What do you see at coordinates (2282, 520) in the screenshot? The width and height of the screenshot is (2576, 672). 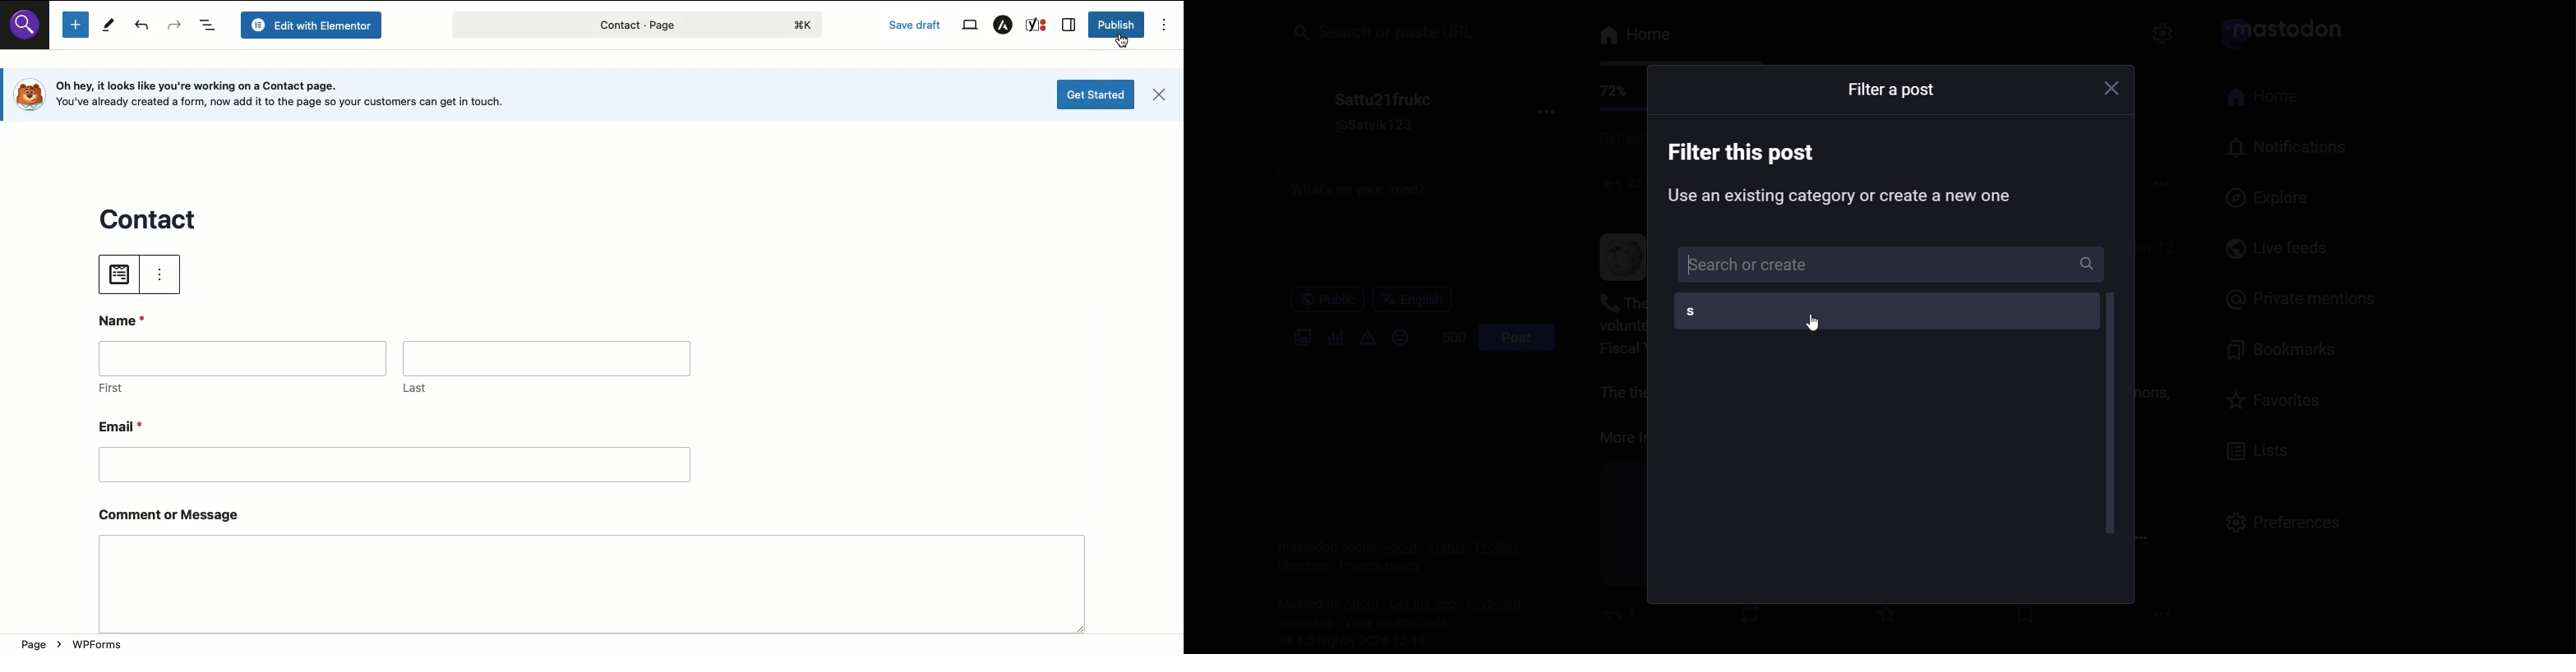 I see `preferences` at bounding box center [2282, 520].